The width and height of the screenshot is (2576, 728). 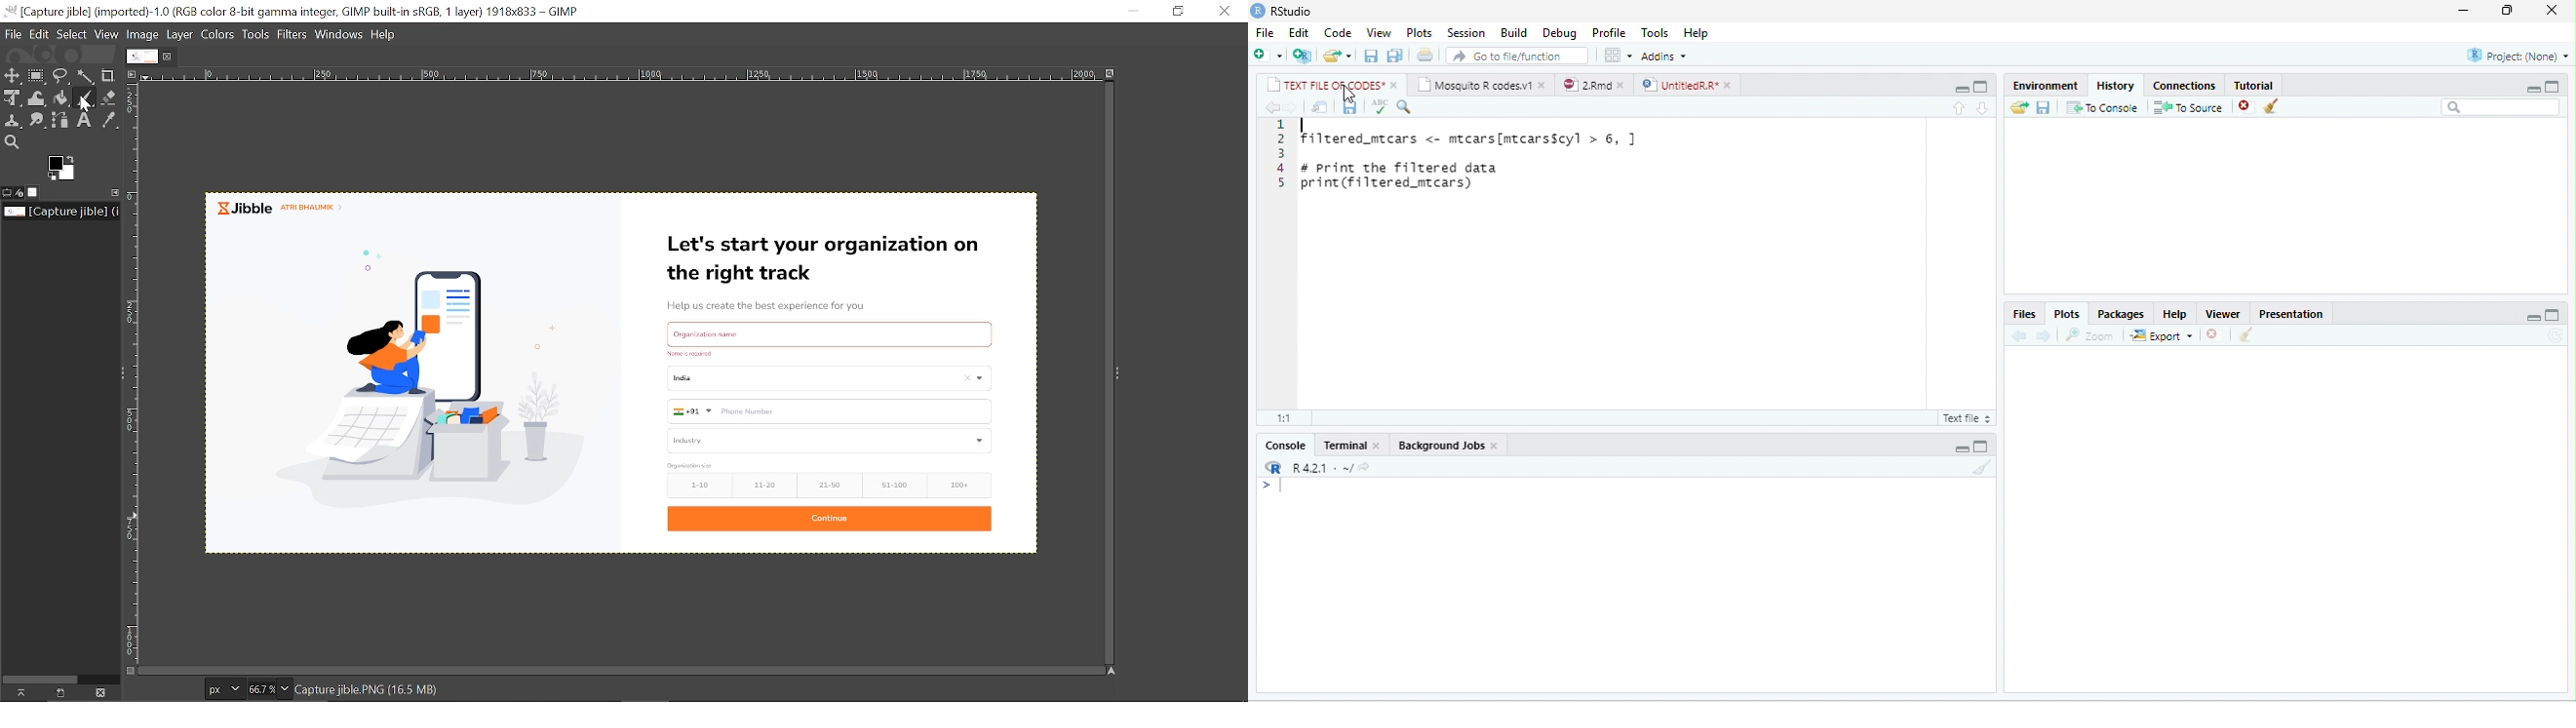 What do you see at coordinates (1609, 33) in the screenshot?
I see `Profile` at bounding box center [1609, 33].